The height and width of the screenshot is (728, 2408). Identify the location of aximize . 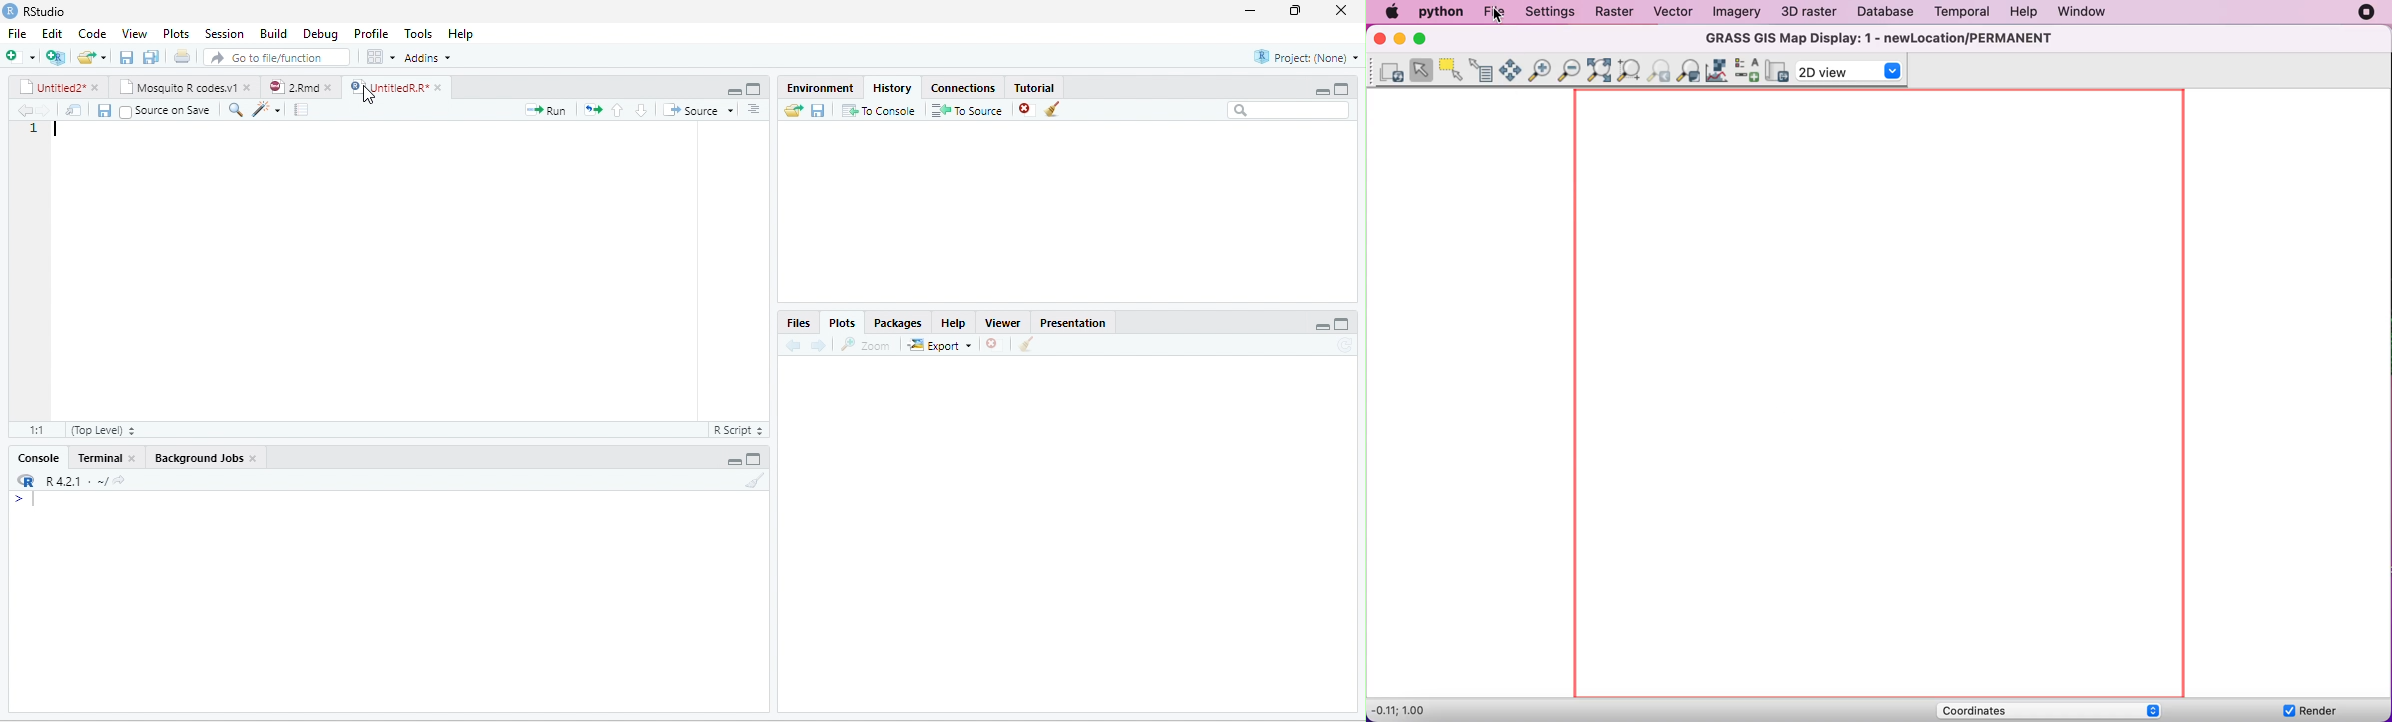
(1348, 86).